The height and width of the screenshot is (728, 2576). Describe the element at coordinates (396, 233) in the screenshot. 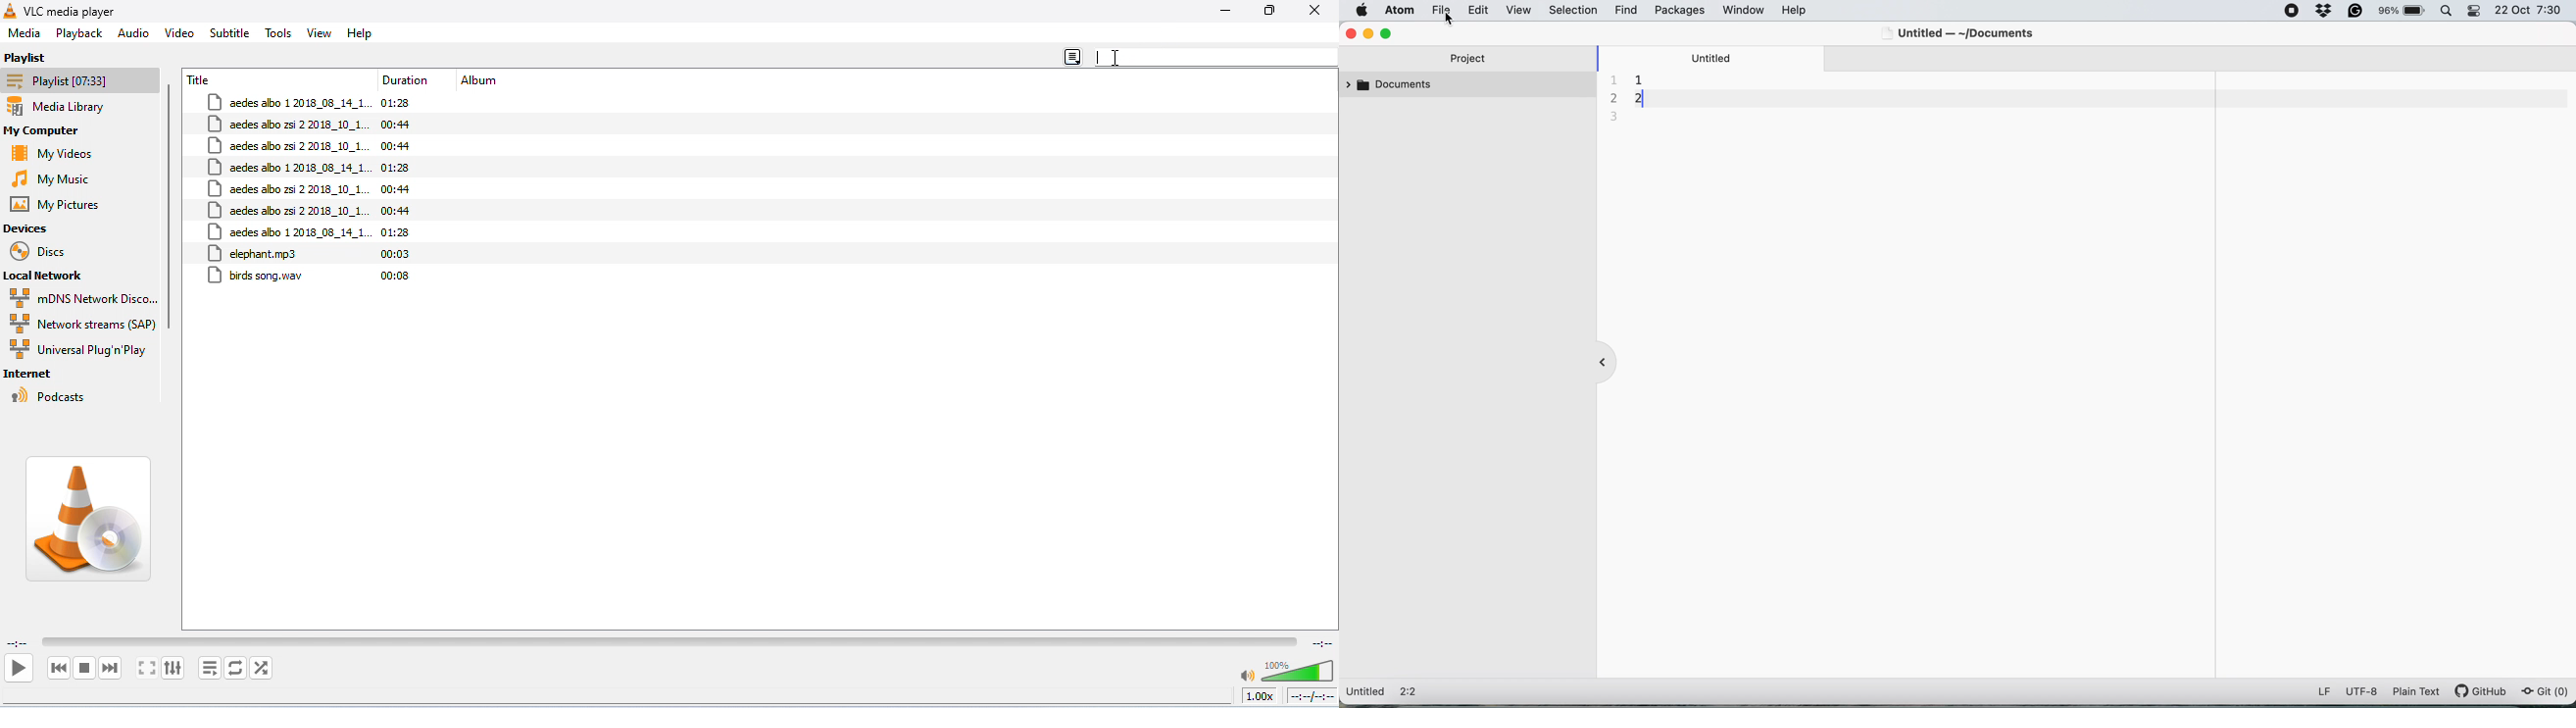

I see `01:28` at that location.